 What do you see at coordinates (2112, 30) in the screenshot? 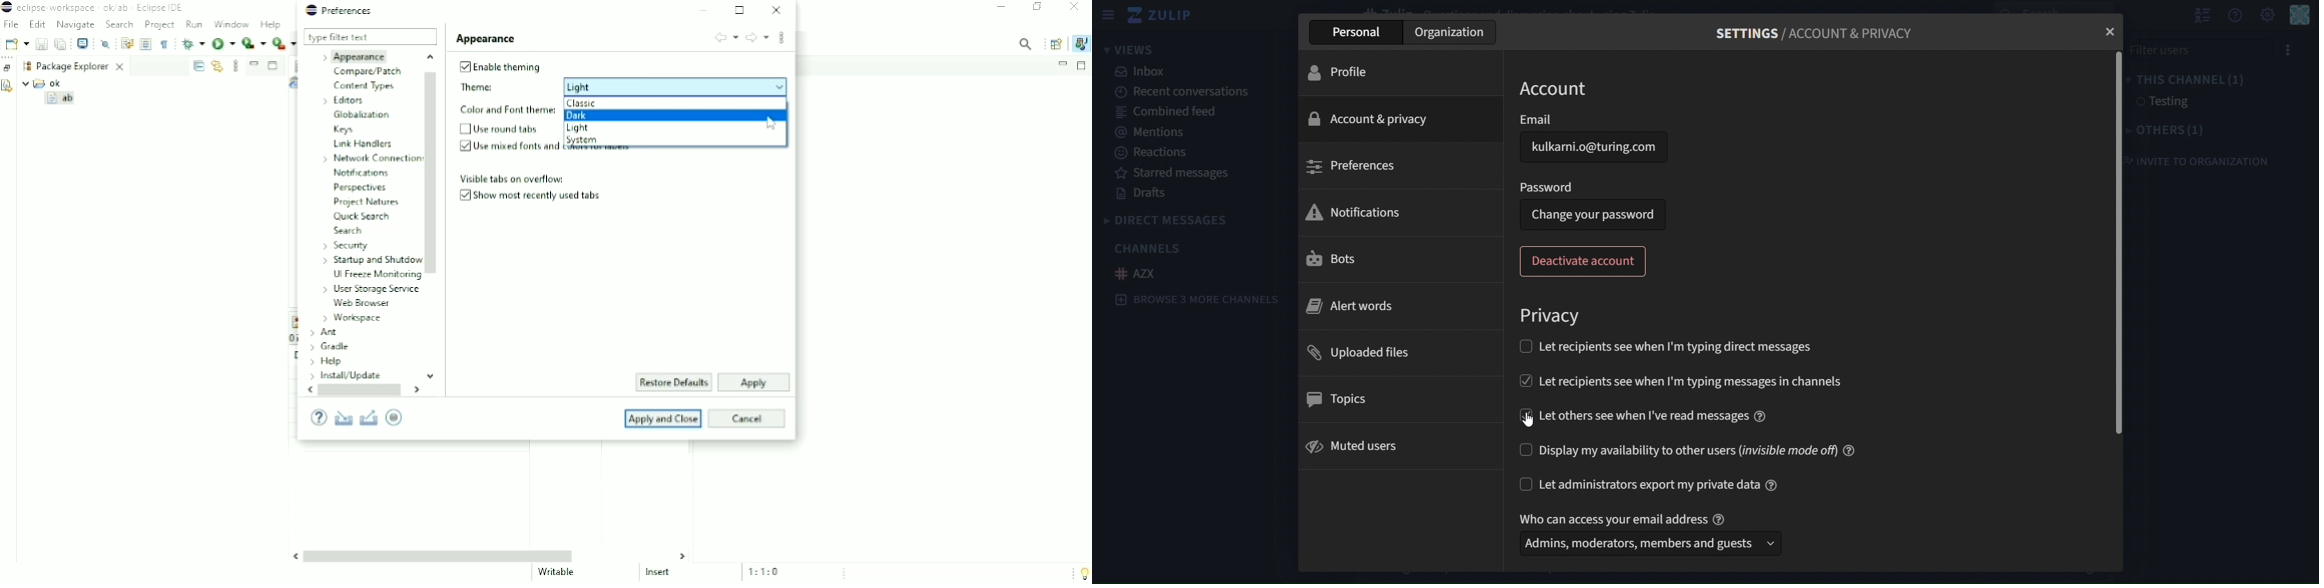
I see `close` at bounding box center [2112, 30].